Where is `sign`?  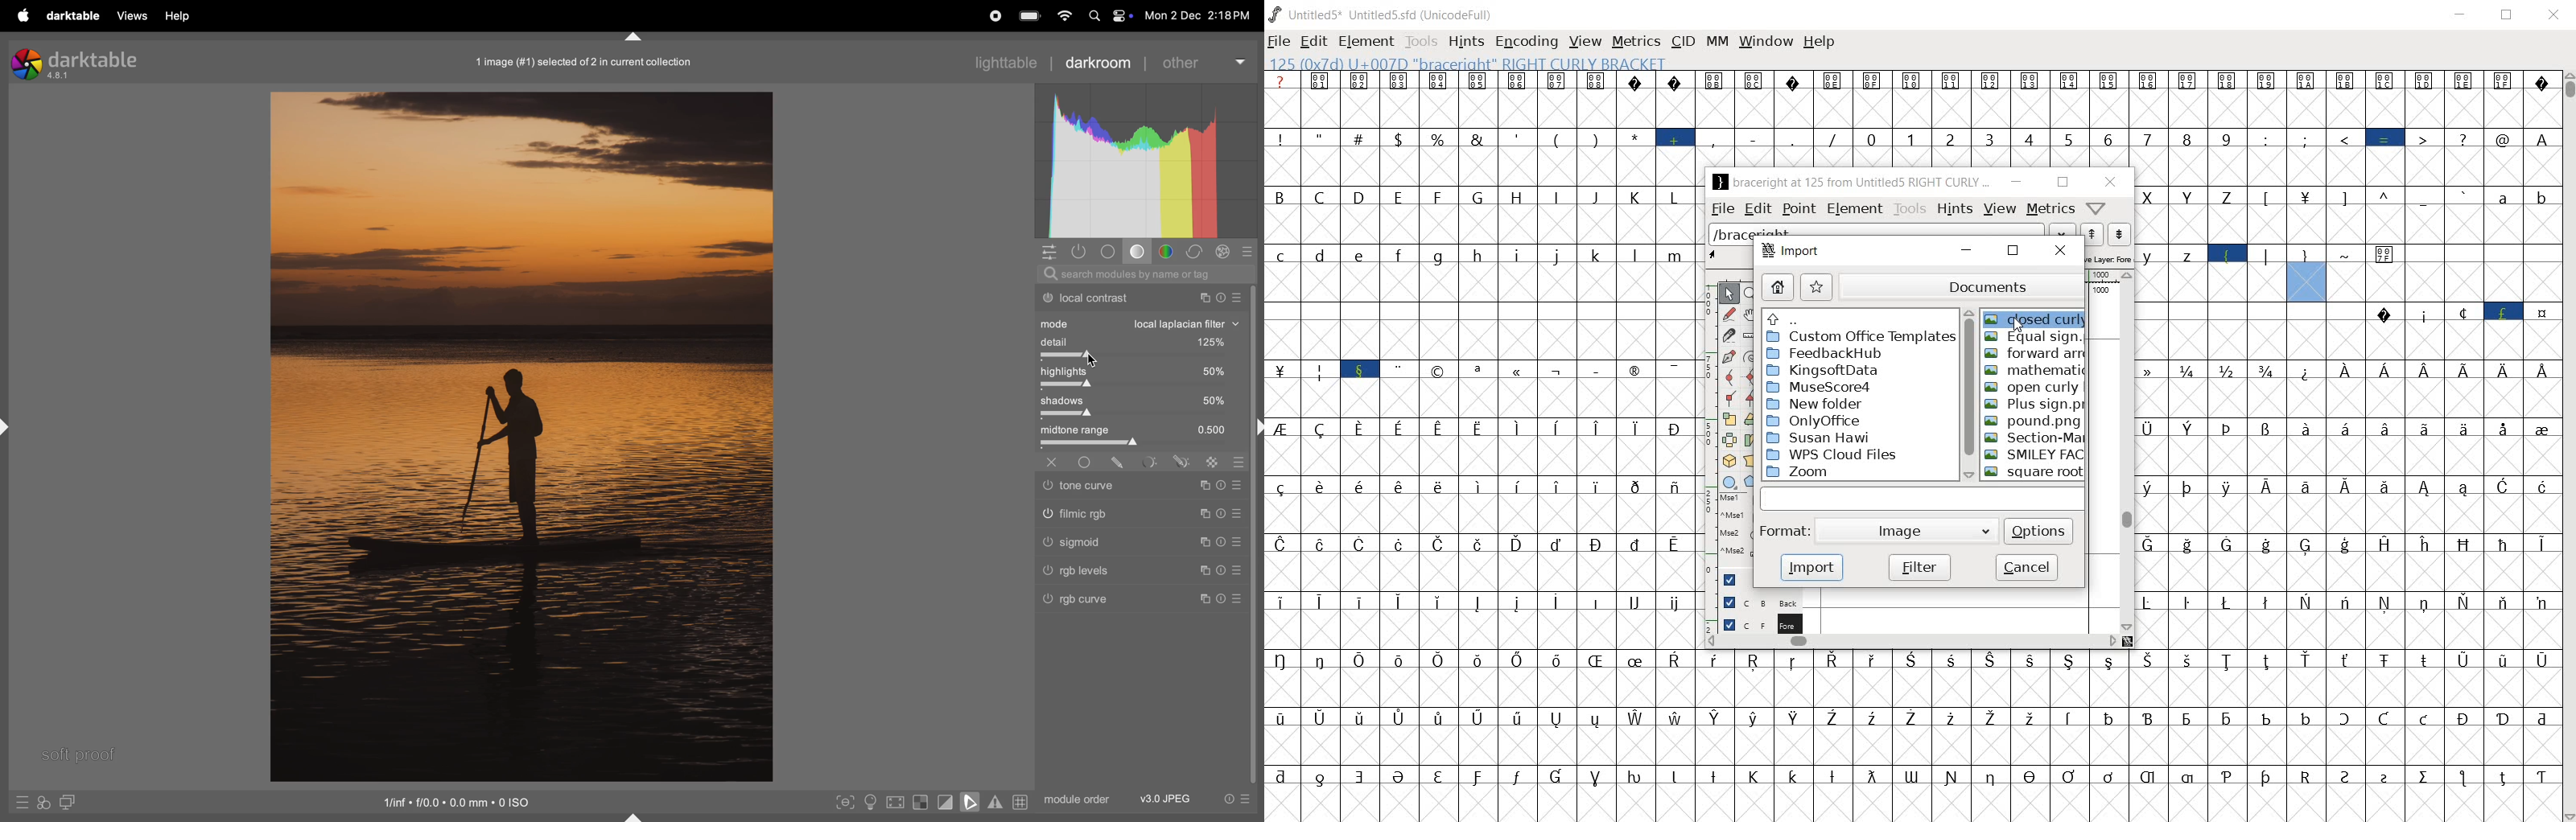
sign is located at coordinates (1238, 516).